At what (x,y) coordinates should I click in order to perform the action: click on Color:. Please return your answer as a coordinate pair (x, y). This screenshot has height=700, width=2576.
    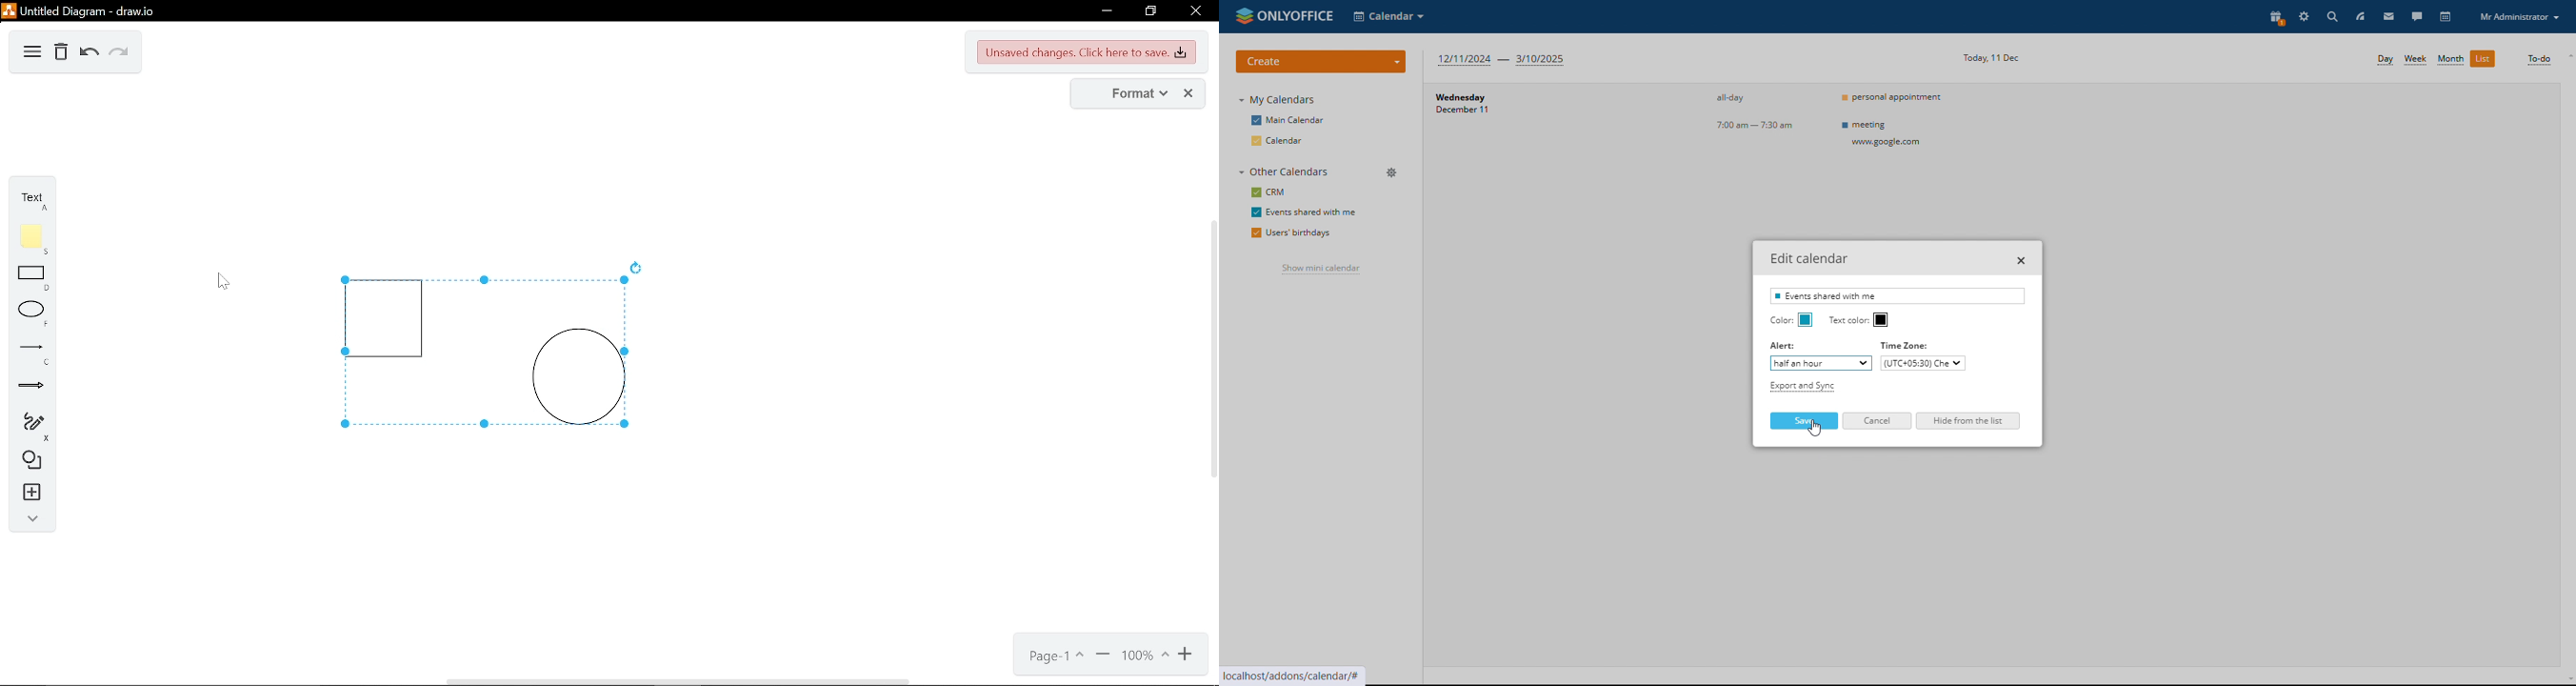
    Looking at the image, I should click on (1780, 320).